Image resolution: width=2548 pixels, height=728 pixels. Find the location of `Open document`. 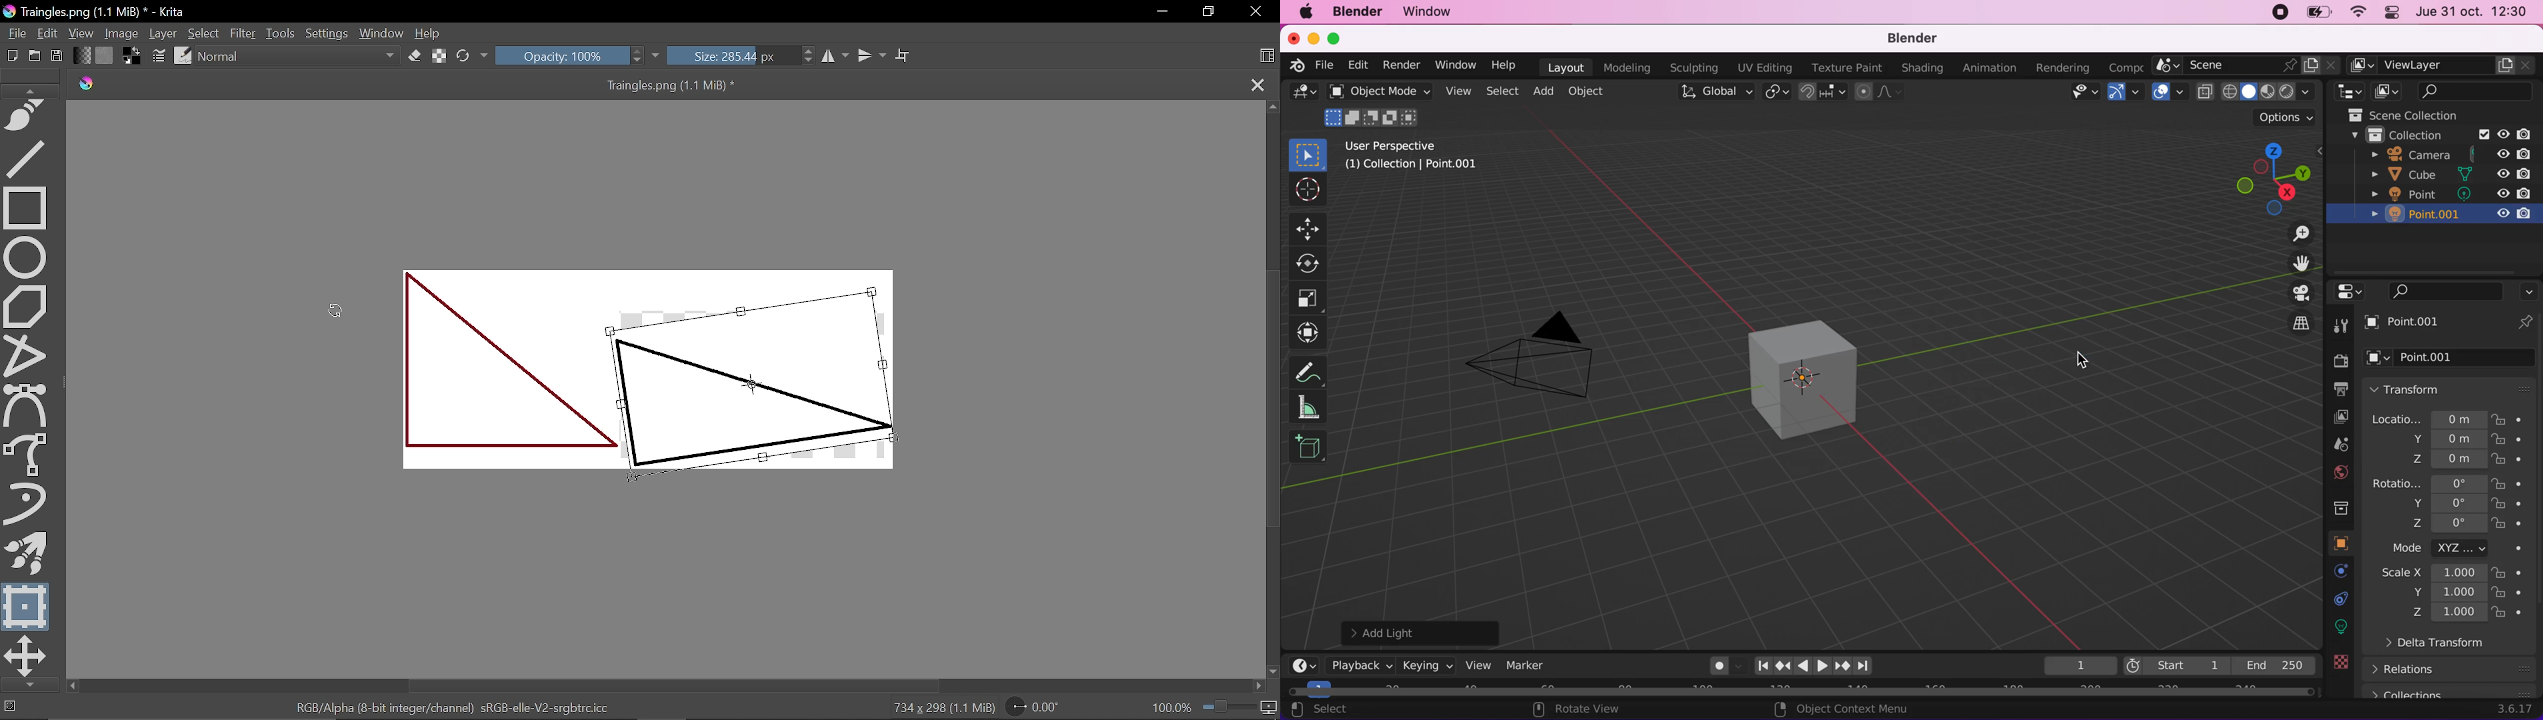

Open document is located at coordinates (34, 55).